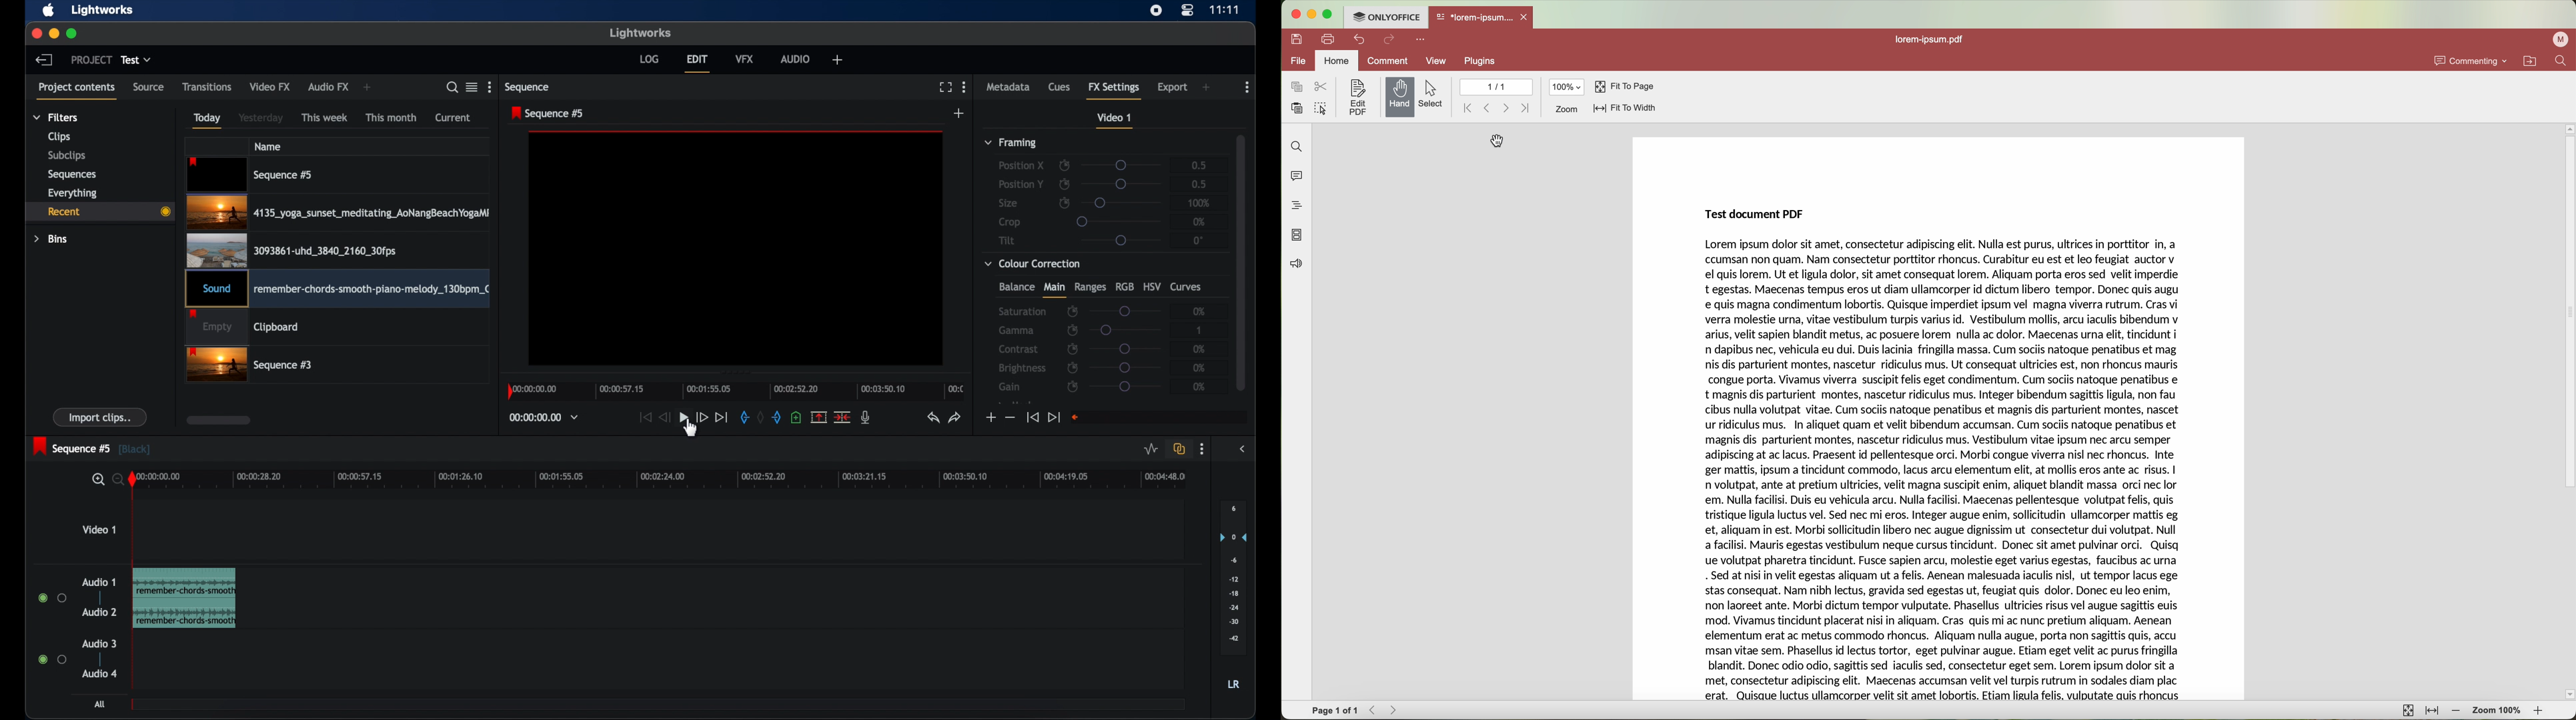 This screenshot has width=2576, height=728. What do you see at coordinates (1124, 287) in the screenshot?
I see `rgb` at bounding box center [1124, 287].